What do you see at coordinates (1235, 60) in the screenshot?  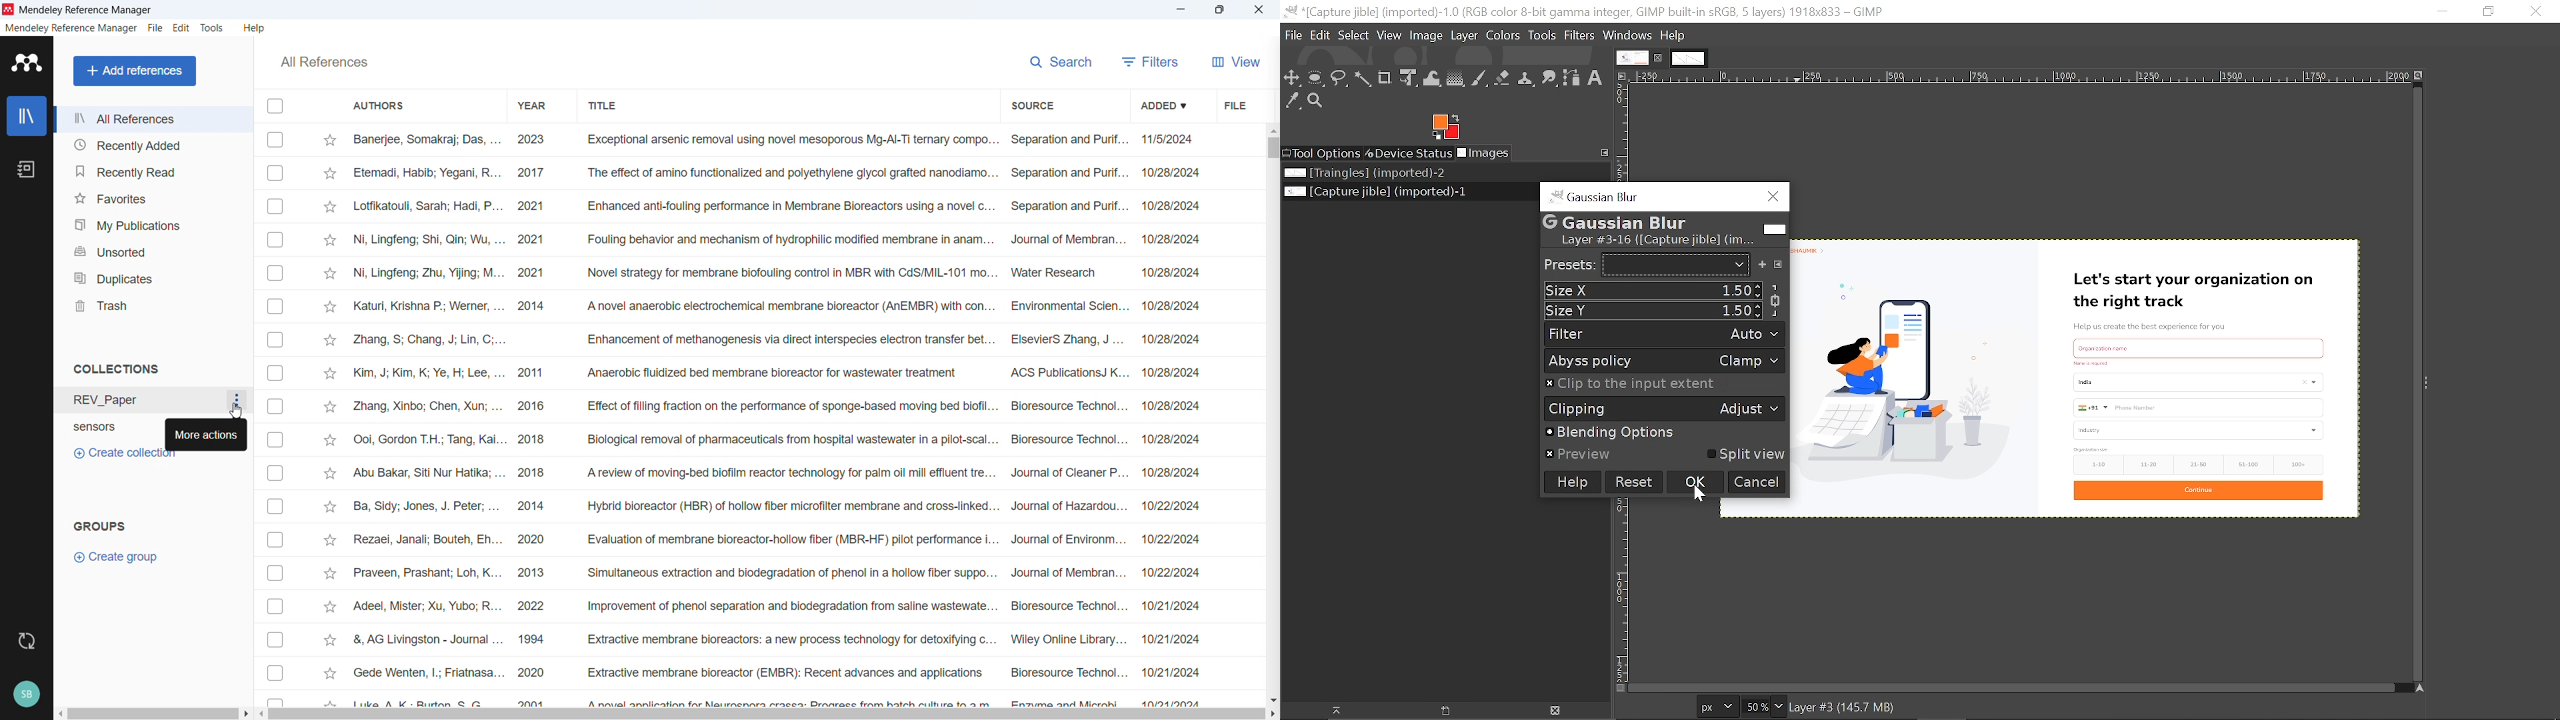 I see `view ` at bounding box center [1235, 60].